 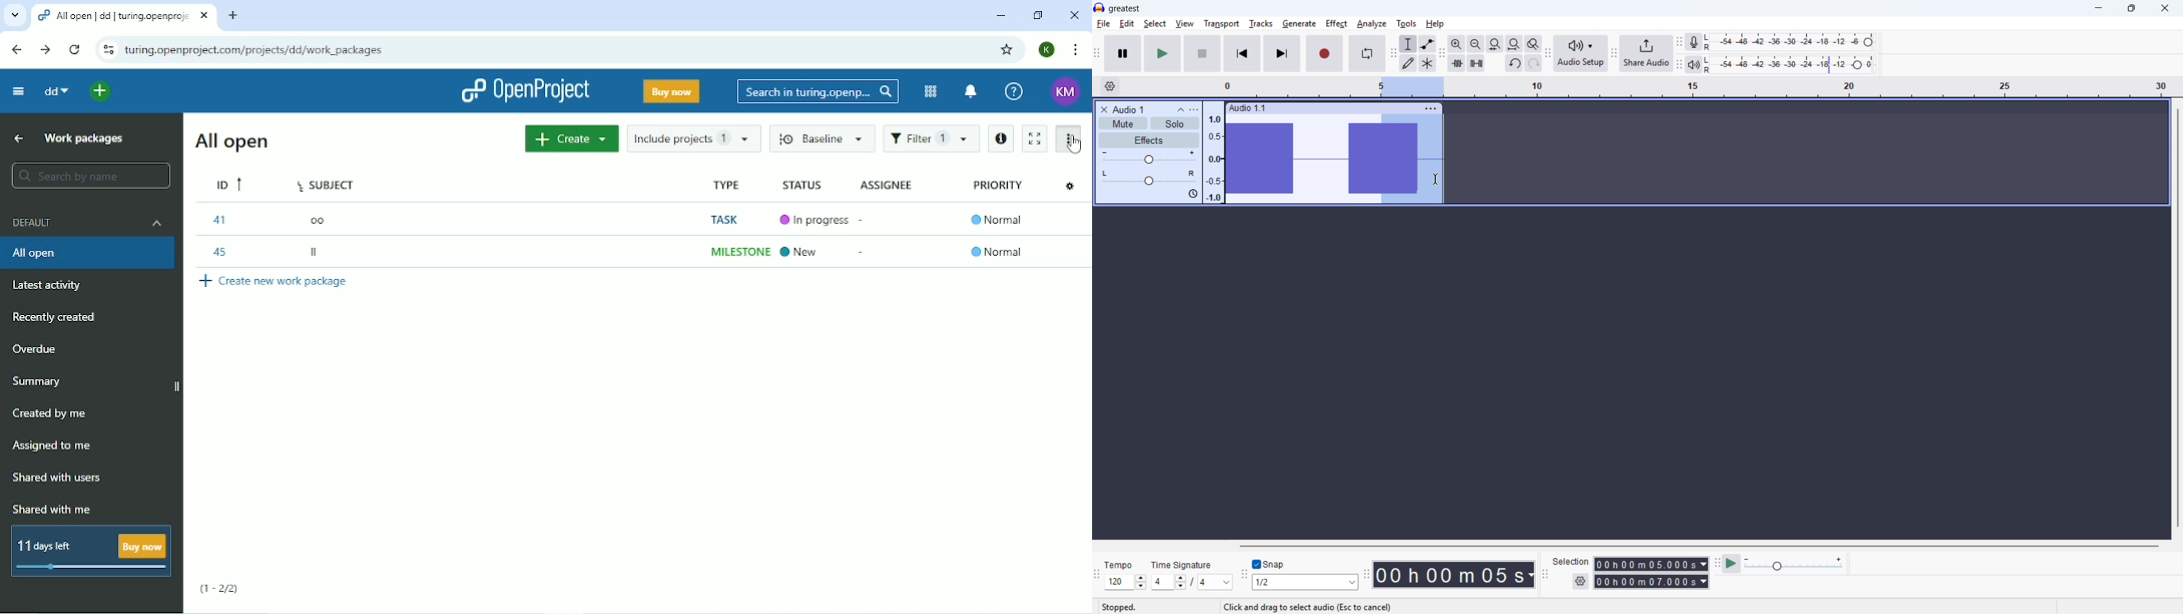 What do you see at coordinates (1110, 86) in the screenshot?
I see `Timeline settings ` at bounding box center [1110, 86].